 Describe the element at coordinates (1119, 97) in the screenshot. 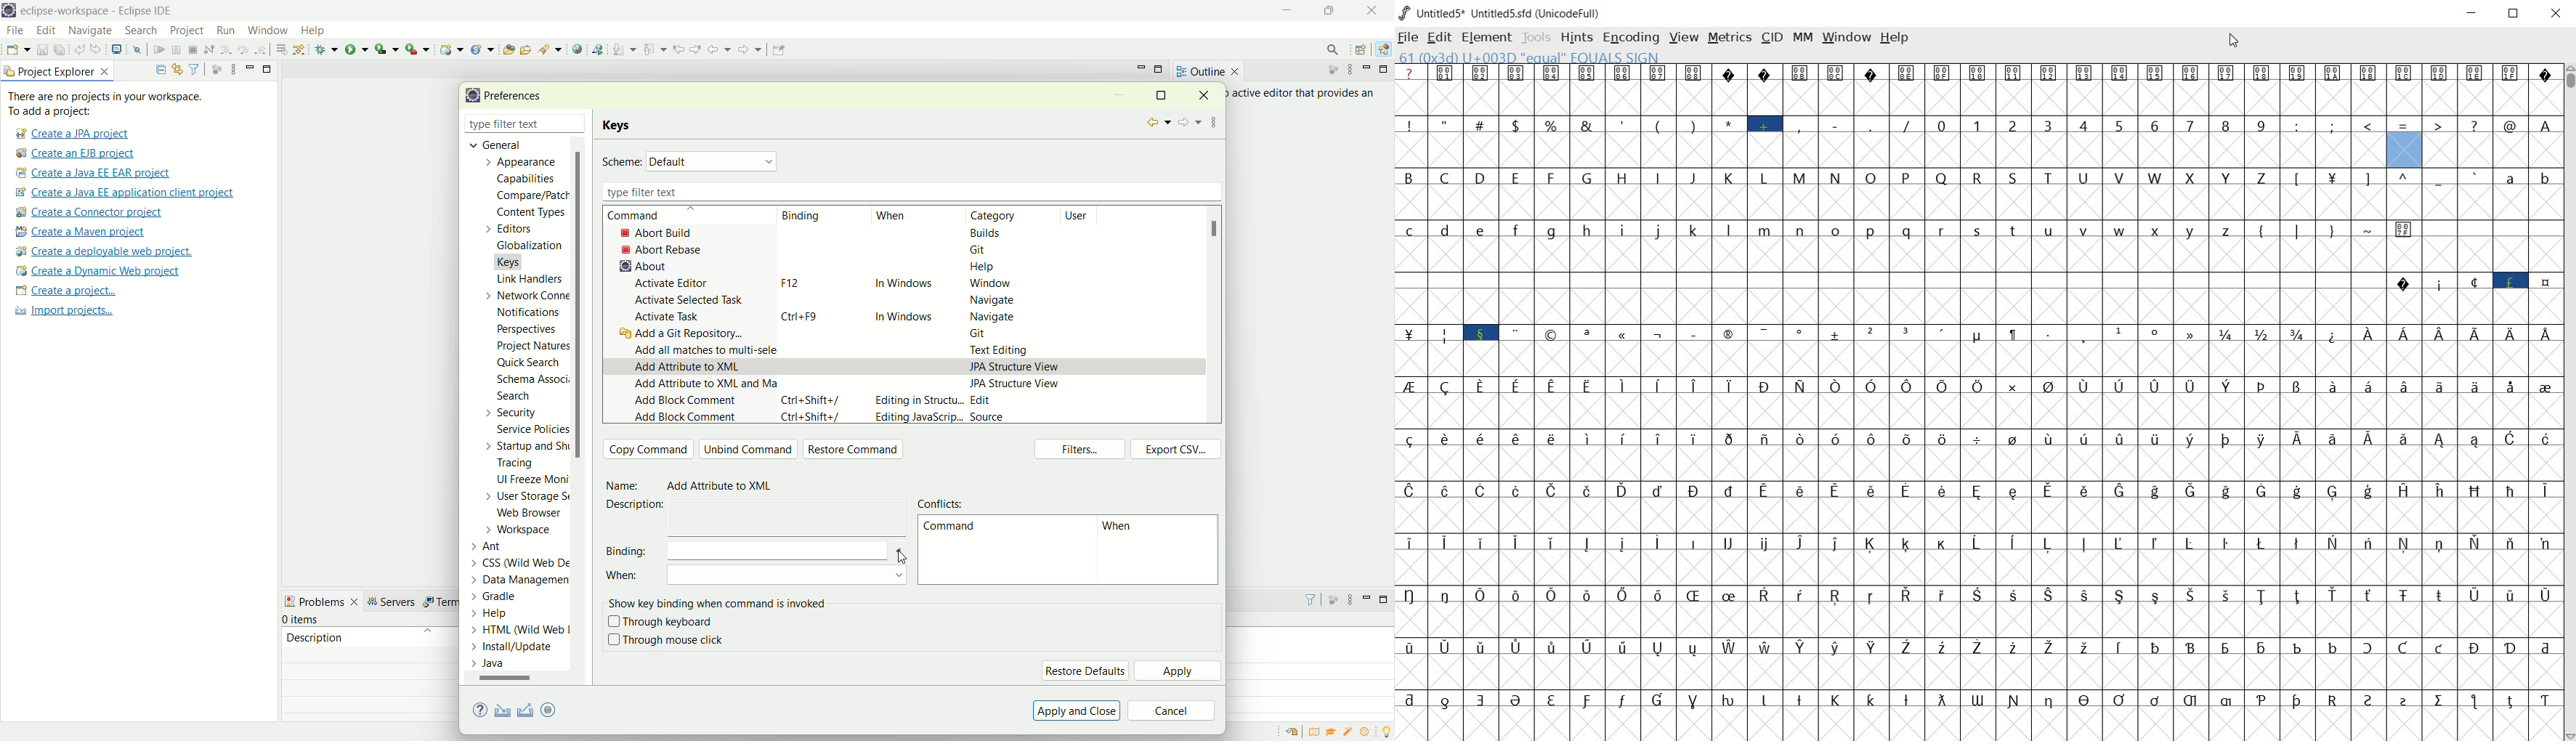

I see `minimize` at that location.